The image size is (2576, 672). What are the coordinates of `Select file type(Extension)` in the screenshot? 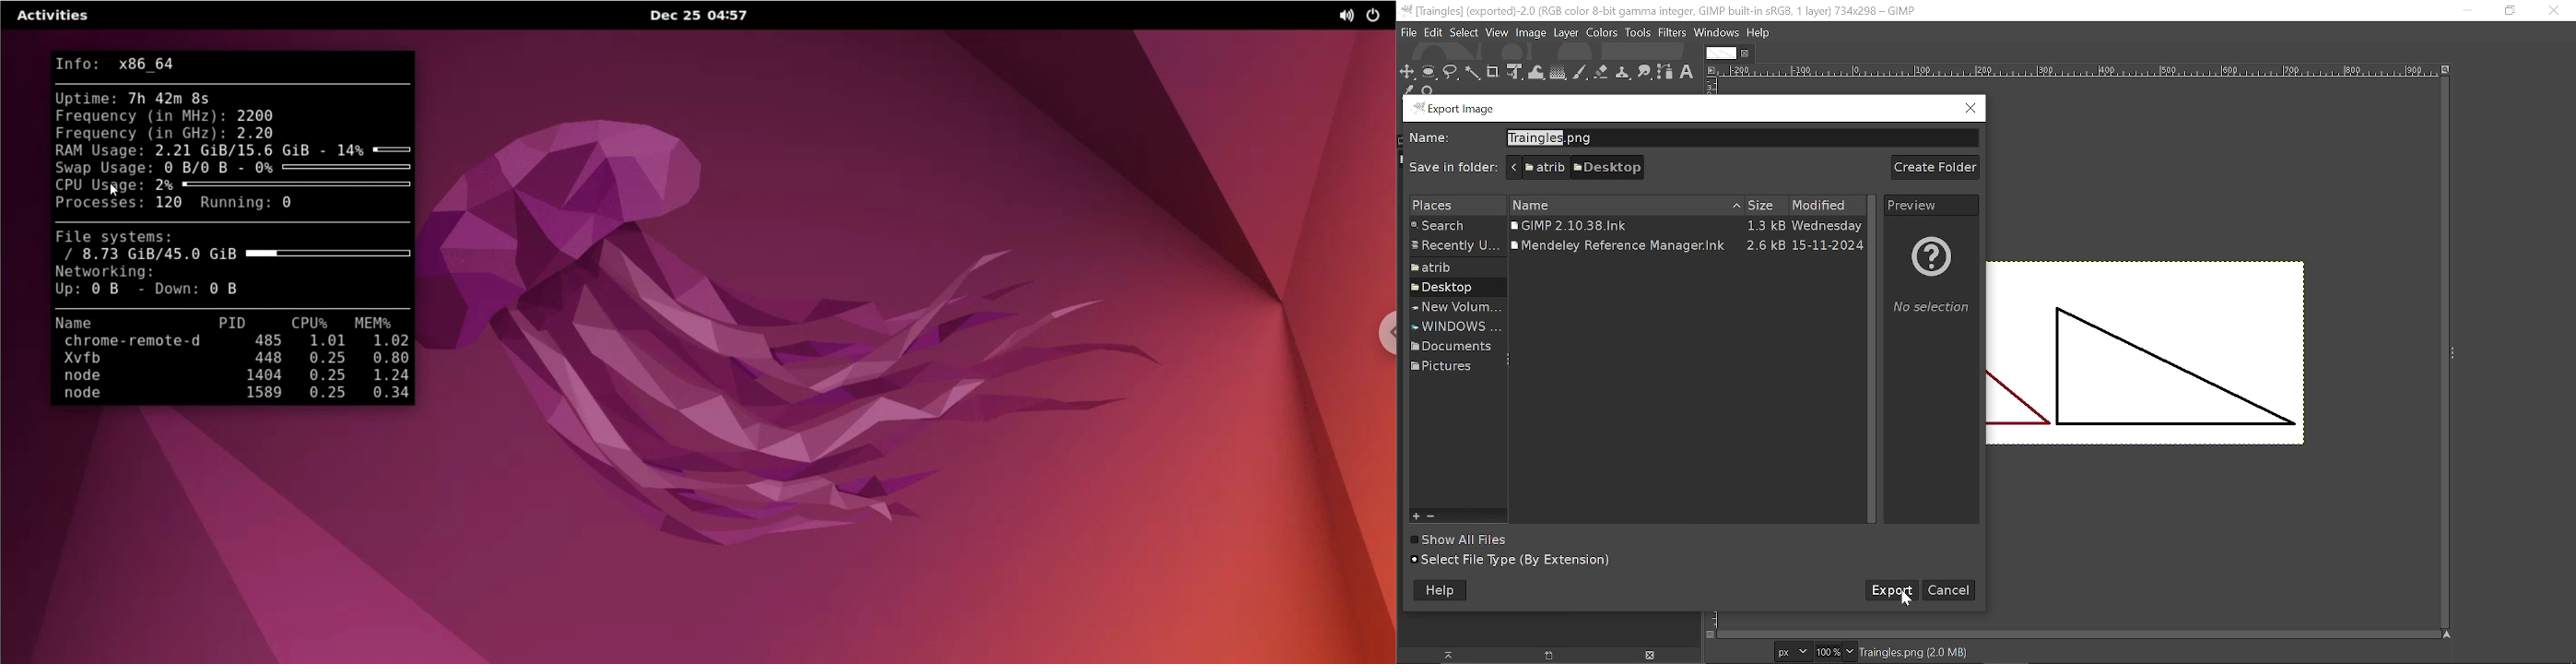 It's located at (1523, 559).